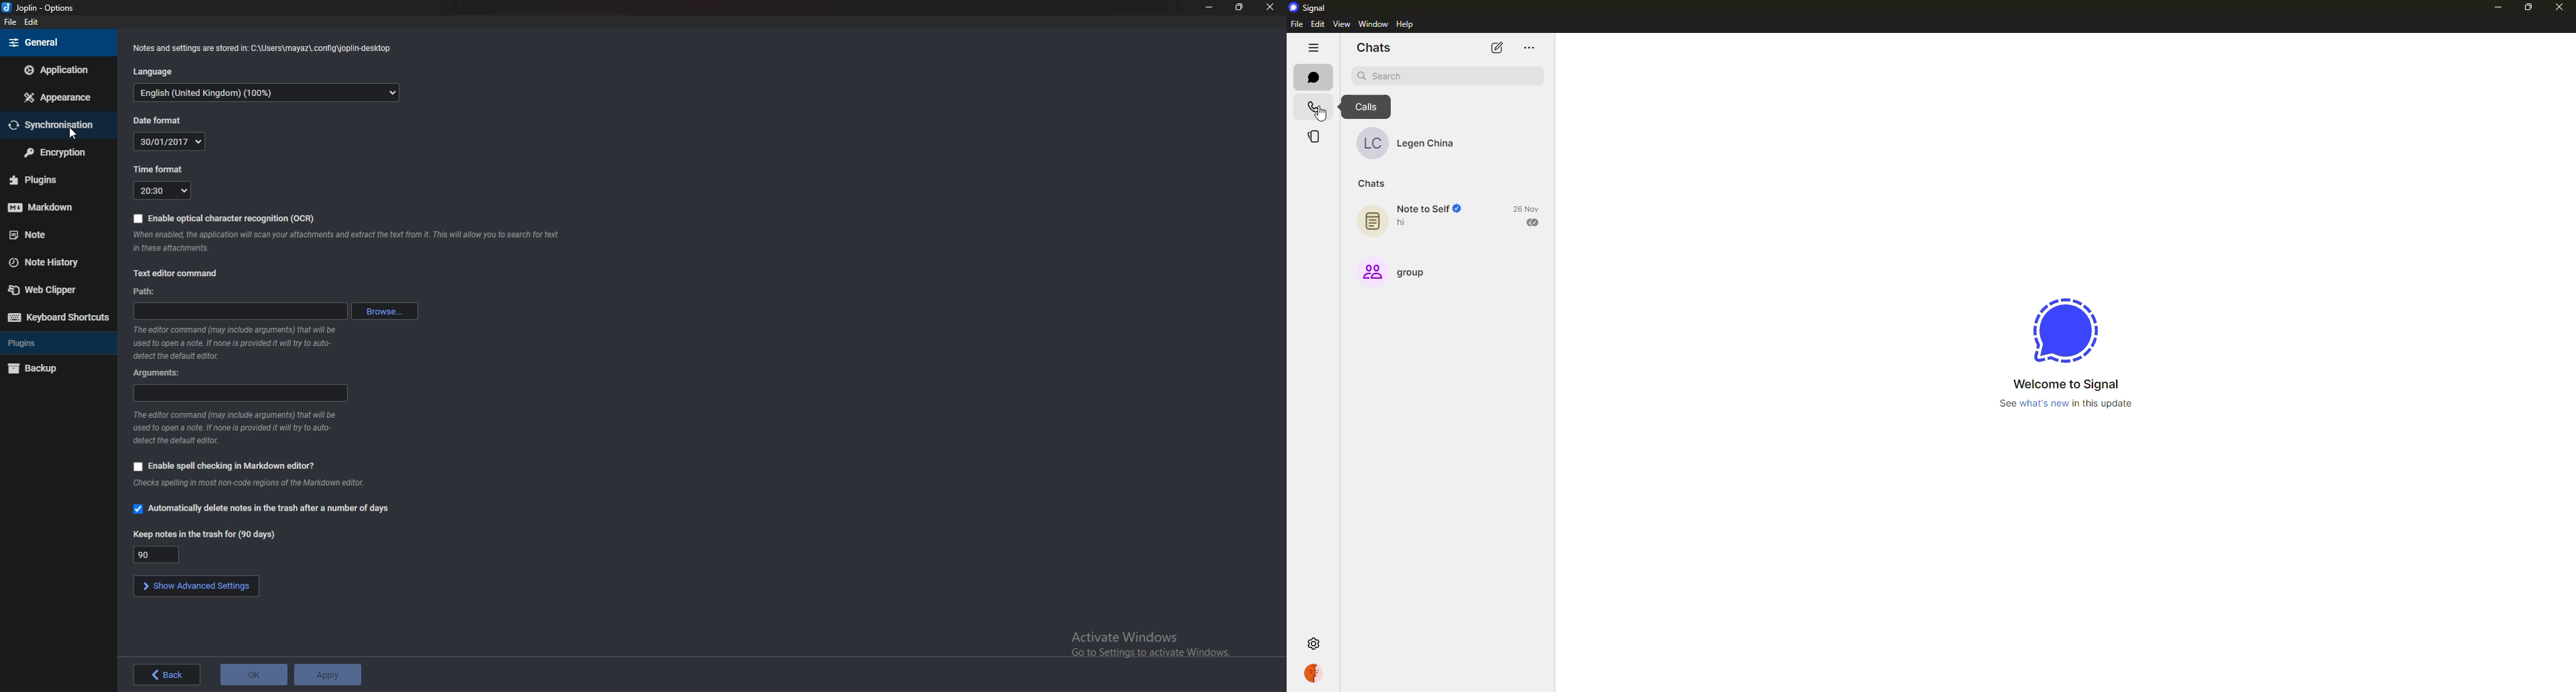  I want to click on language, so click(268, 92).